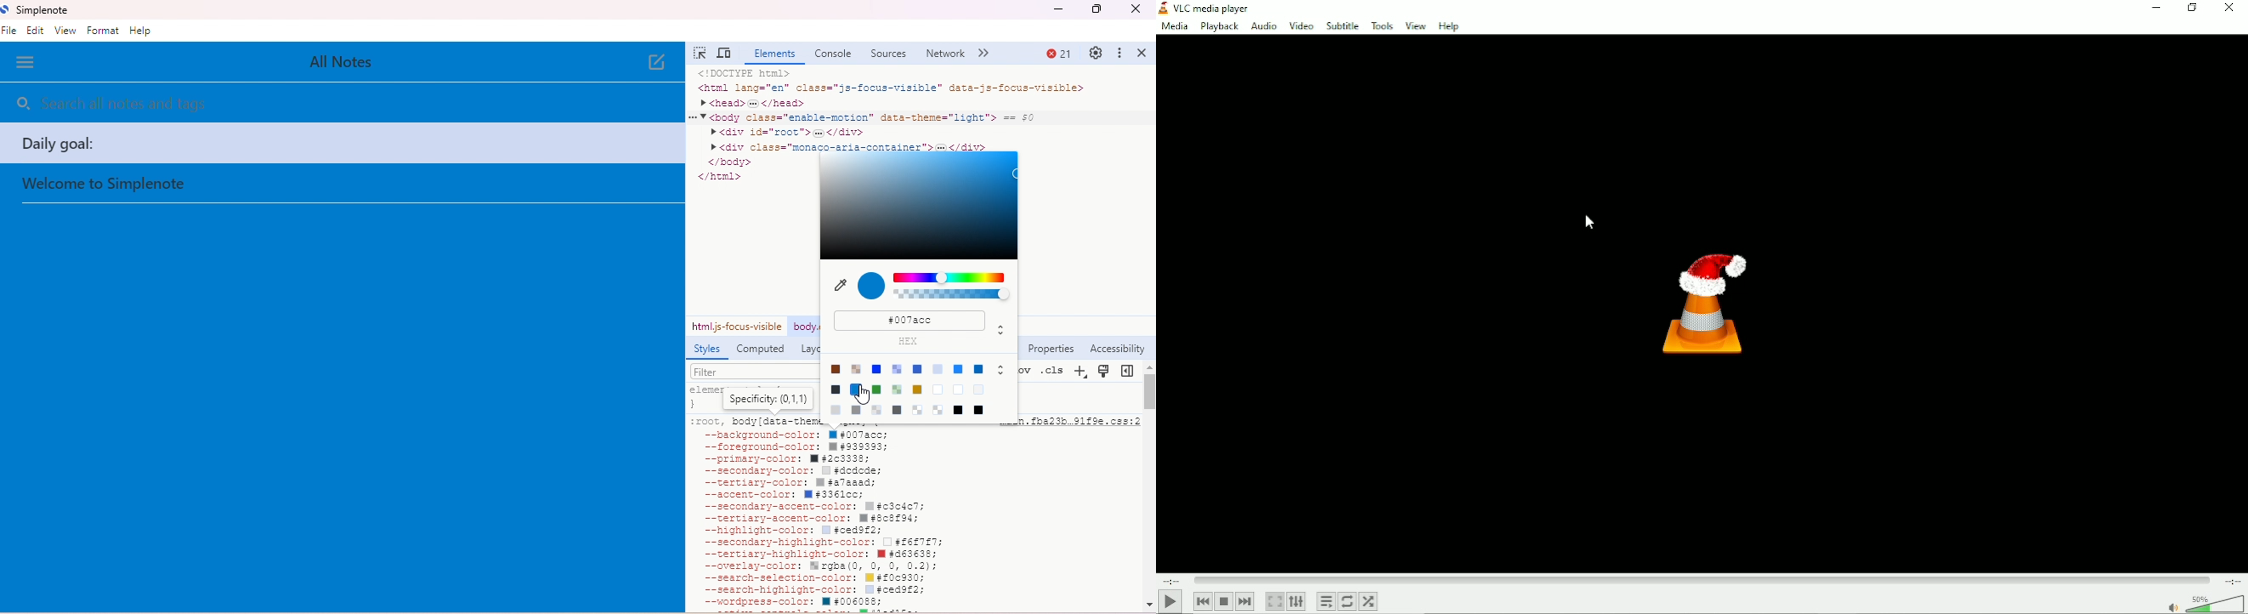  Describe the element at coordinates (1082, 373) in the screenshot. I see `new style rule` at that location.